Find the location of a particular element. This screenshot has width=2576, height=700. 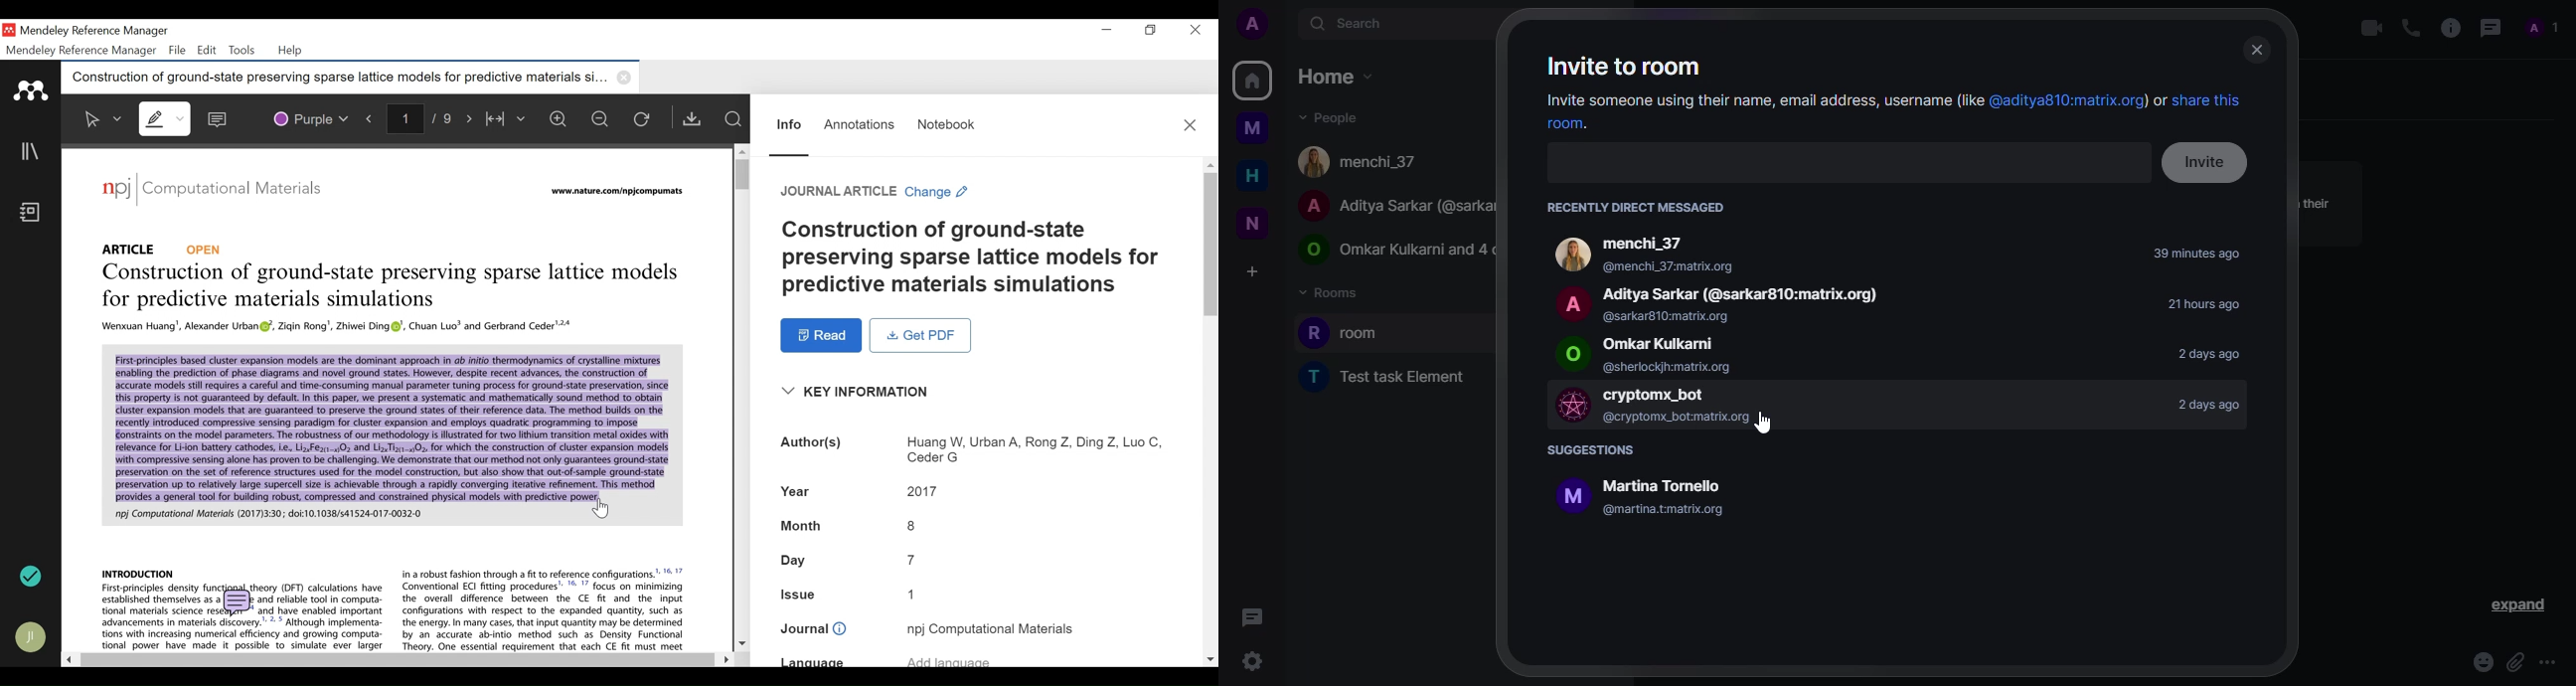

comment is located at coordinates (239, 603).